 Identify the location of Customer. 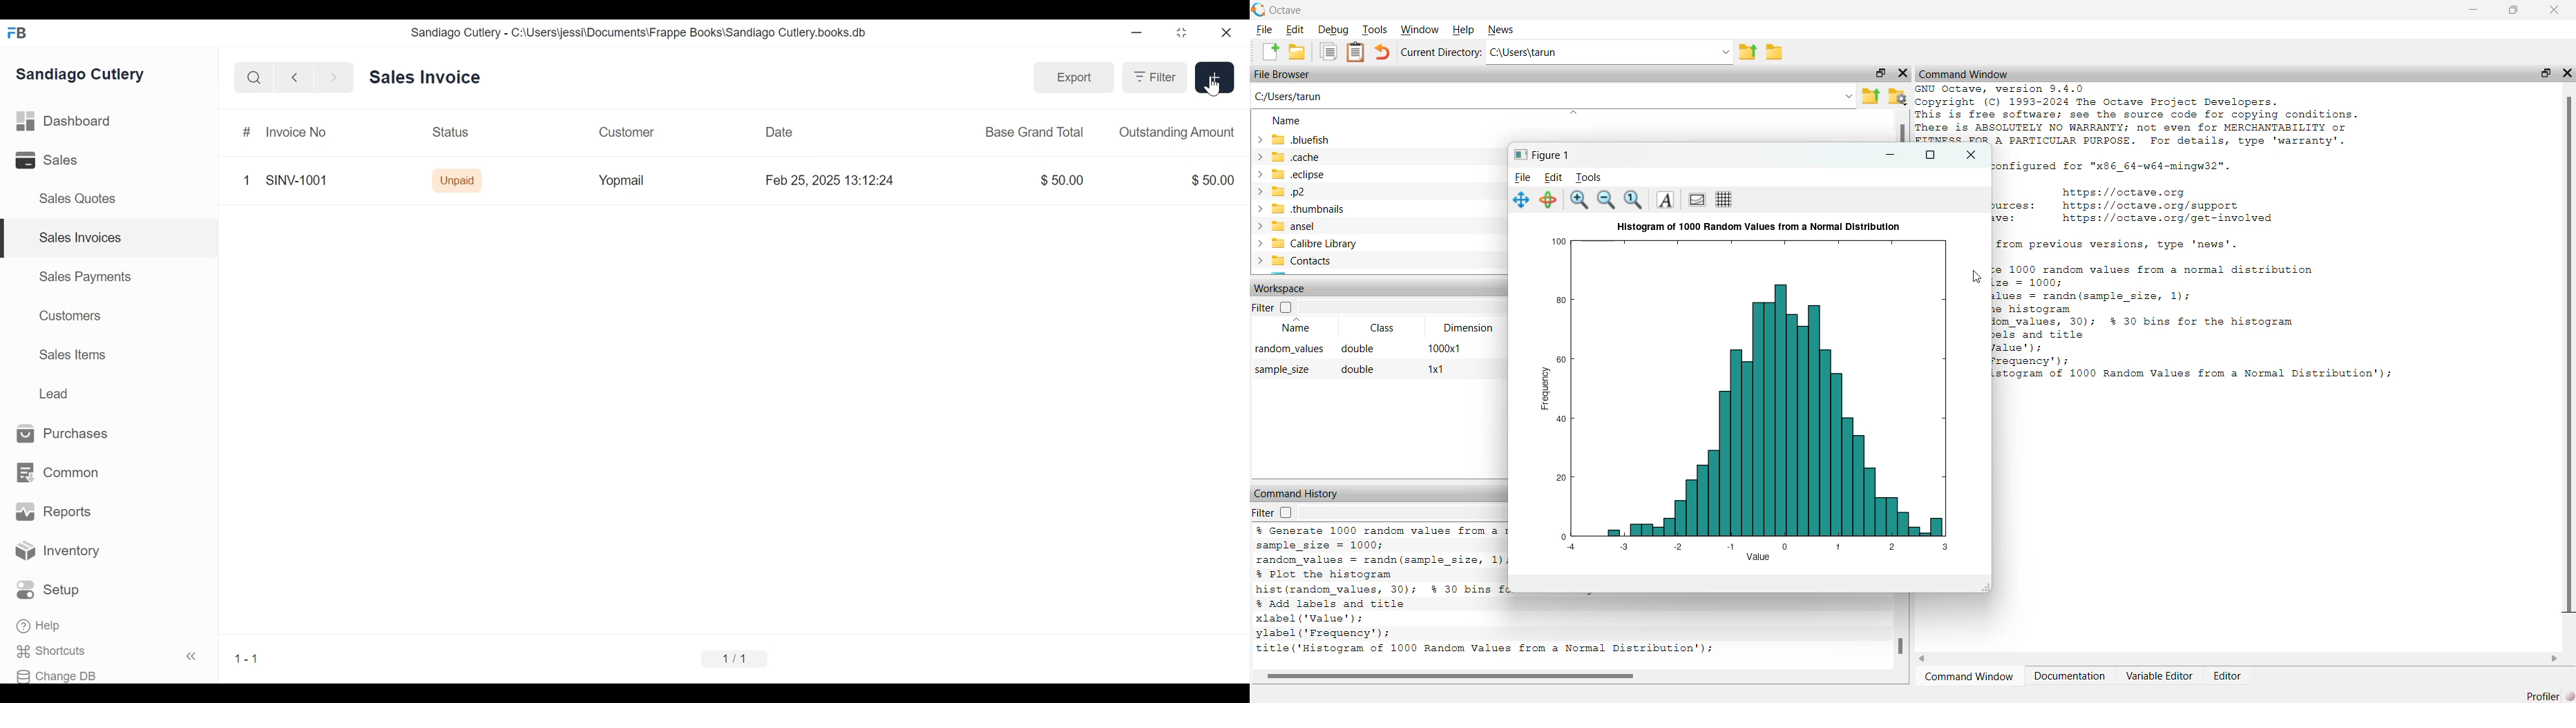
(628, 131).